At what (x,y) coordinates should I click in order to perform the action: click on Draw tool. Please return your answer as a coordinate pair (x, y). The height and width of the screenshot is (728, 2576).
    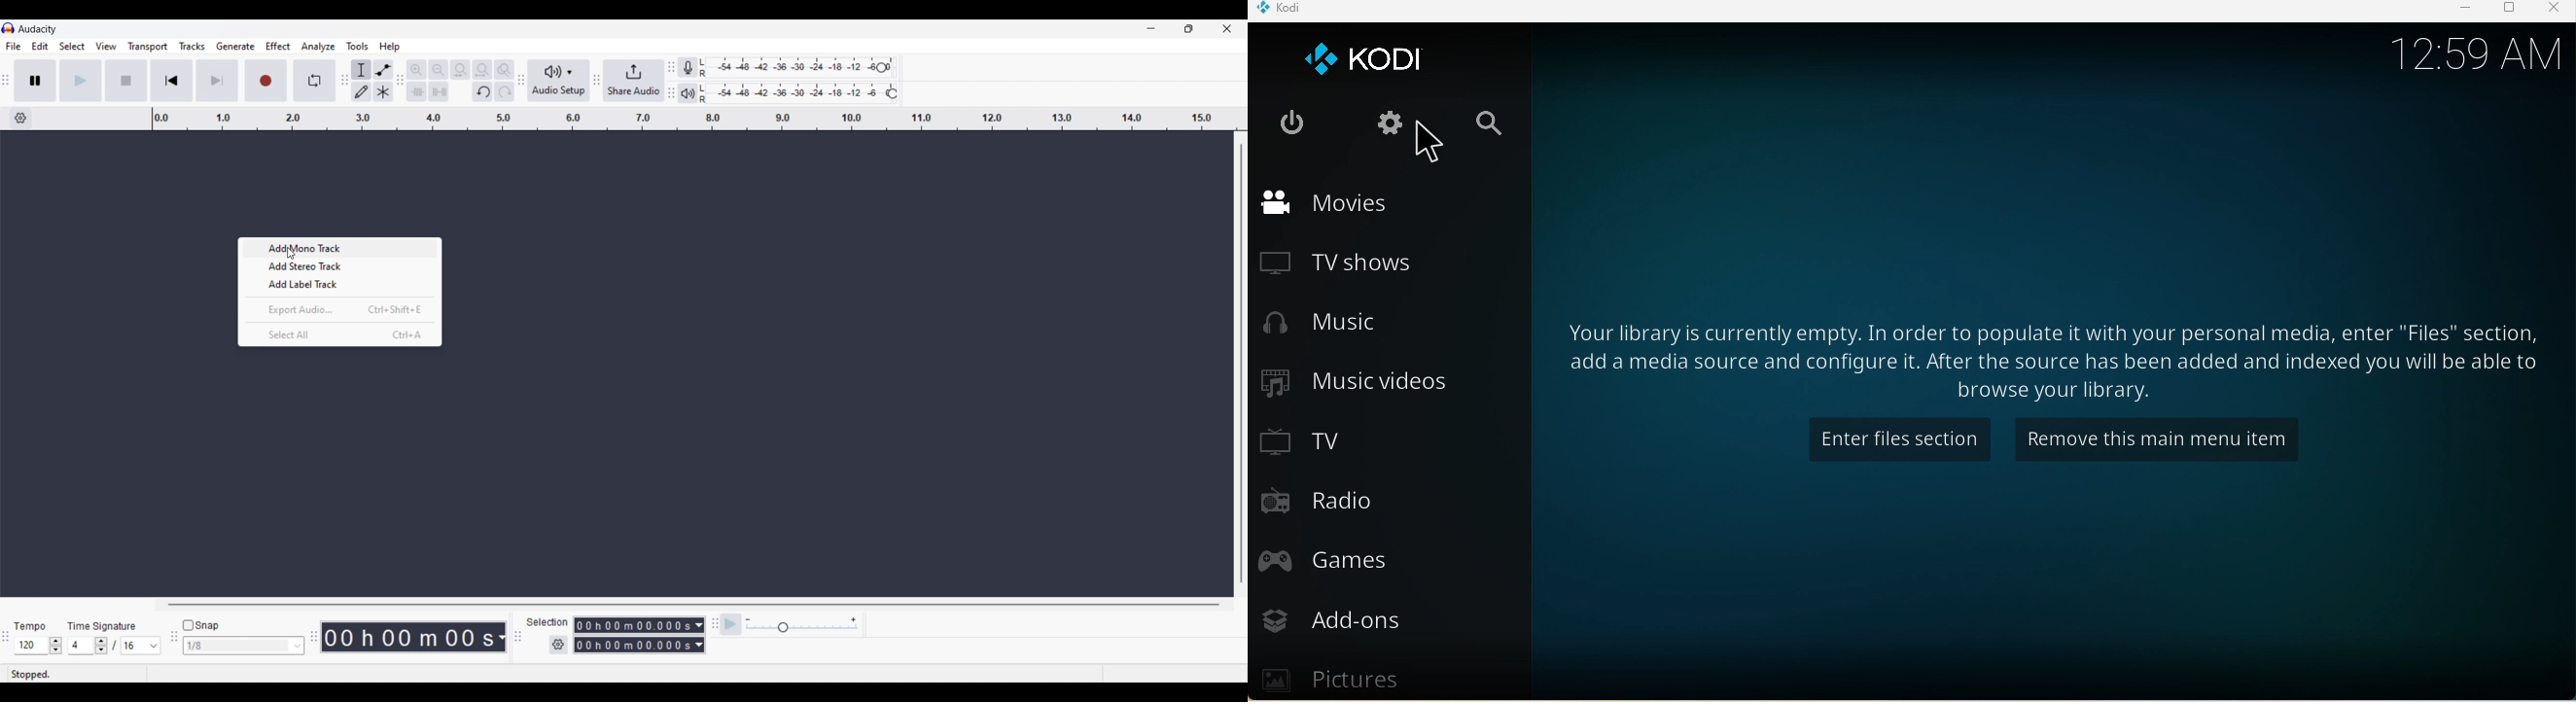
    Looking at the image, I should click on (362, 92).